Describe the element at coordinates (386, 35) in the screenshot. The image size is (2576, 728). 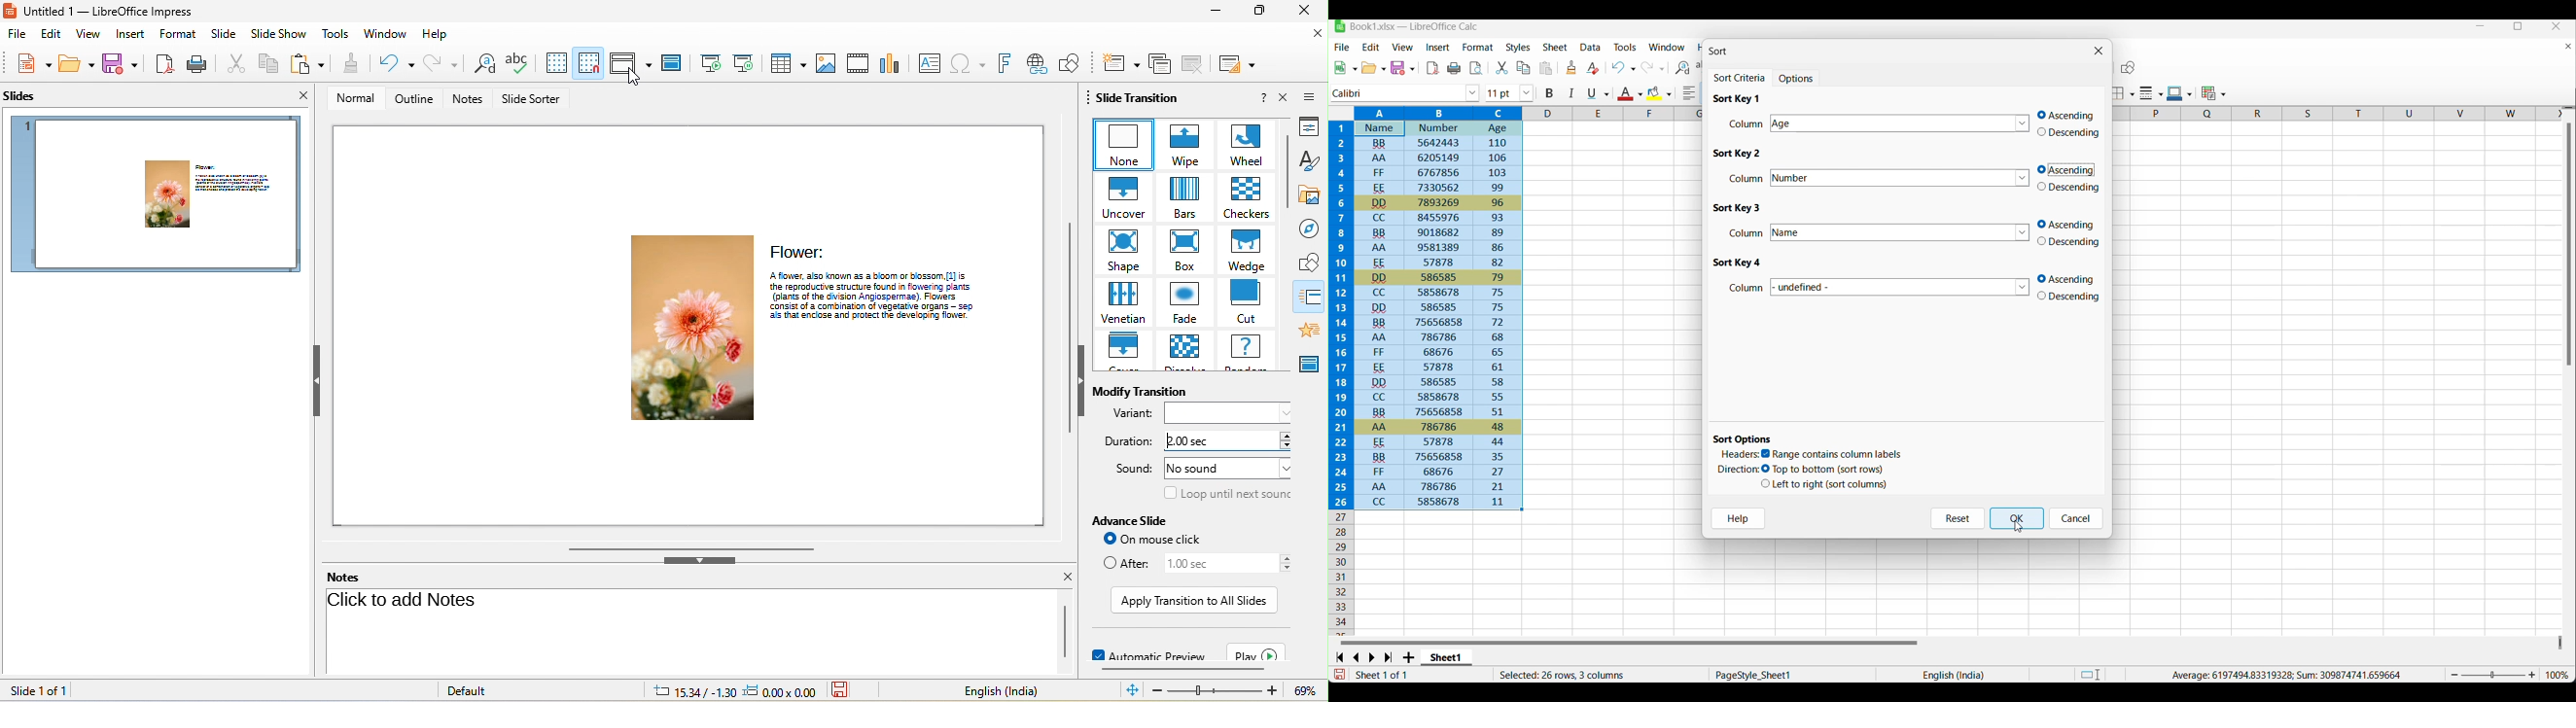
I see `window` at that location.